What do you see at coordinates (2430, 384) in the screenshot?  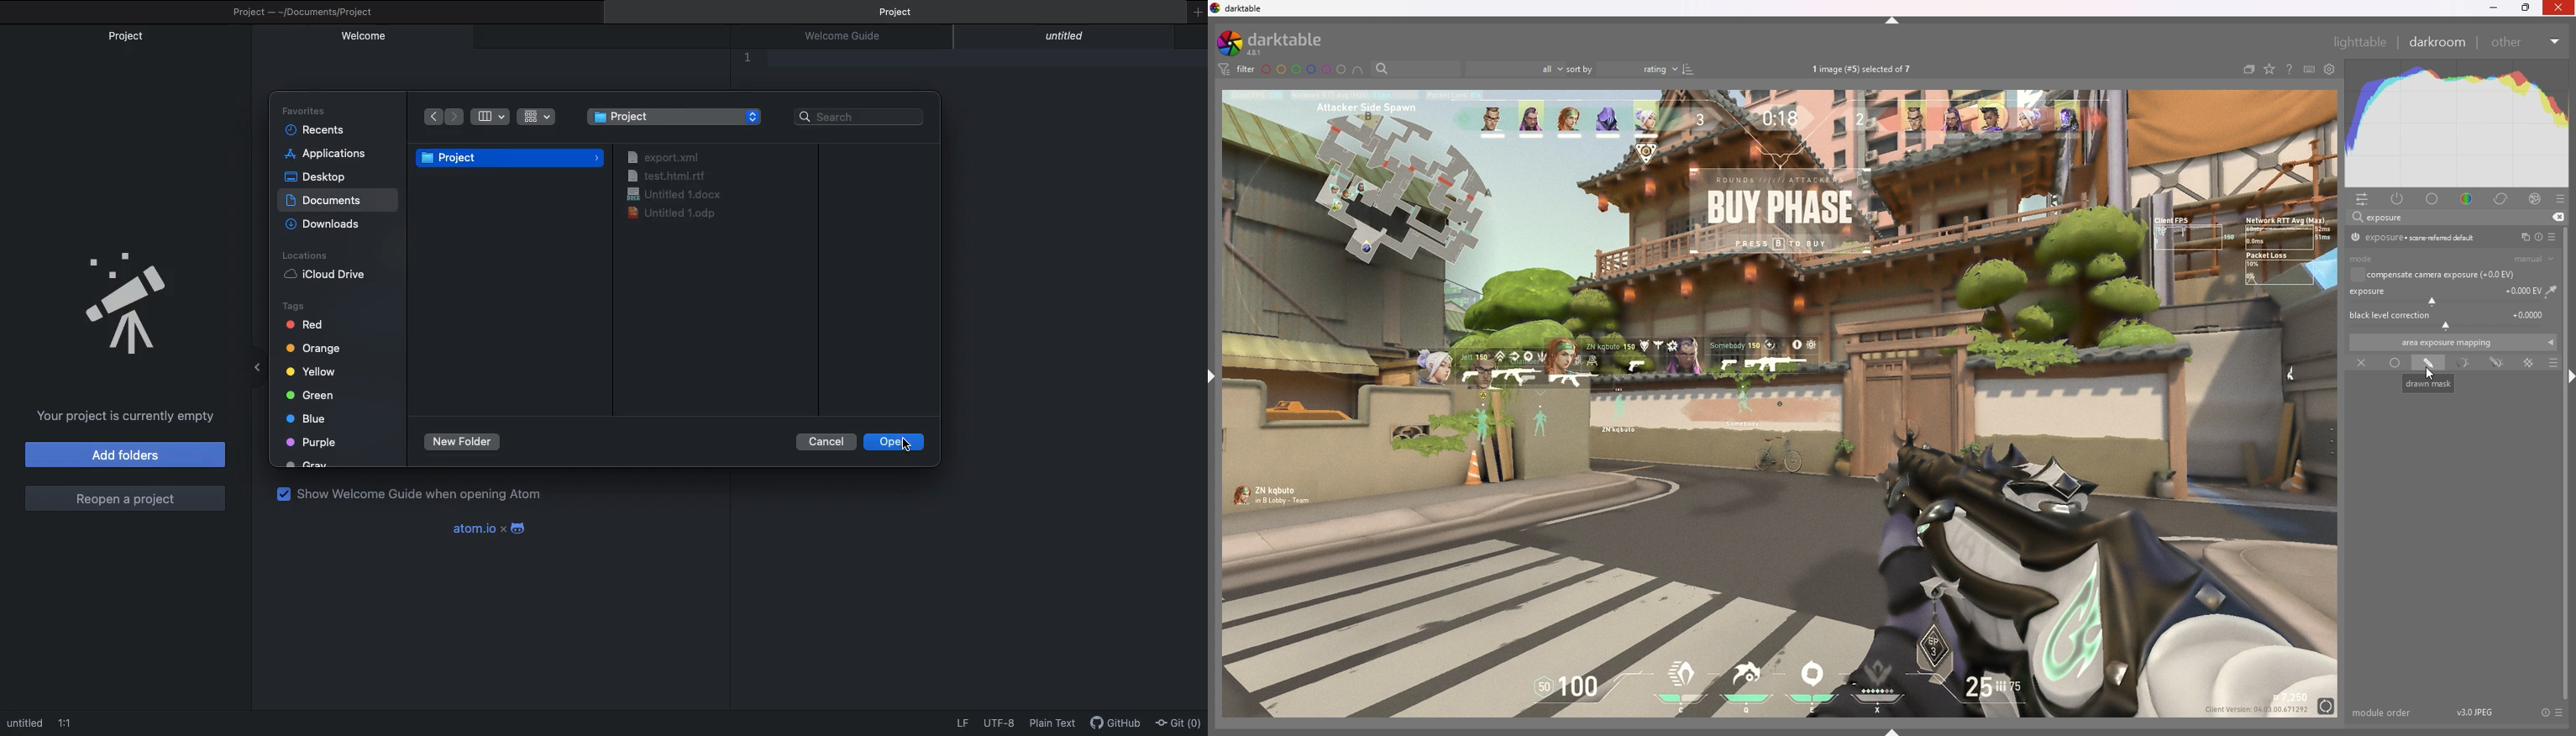 I see `cursor description` at bounding box center [2430, 384].